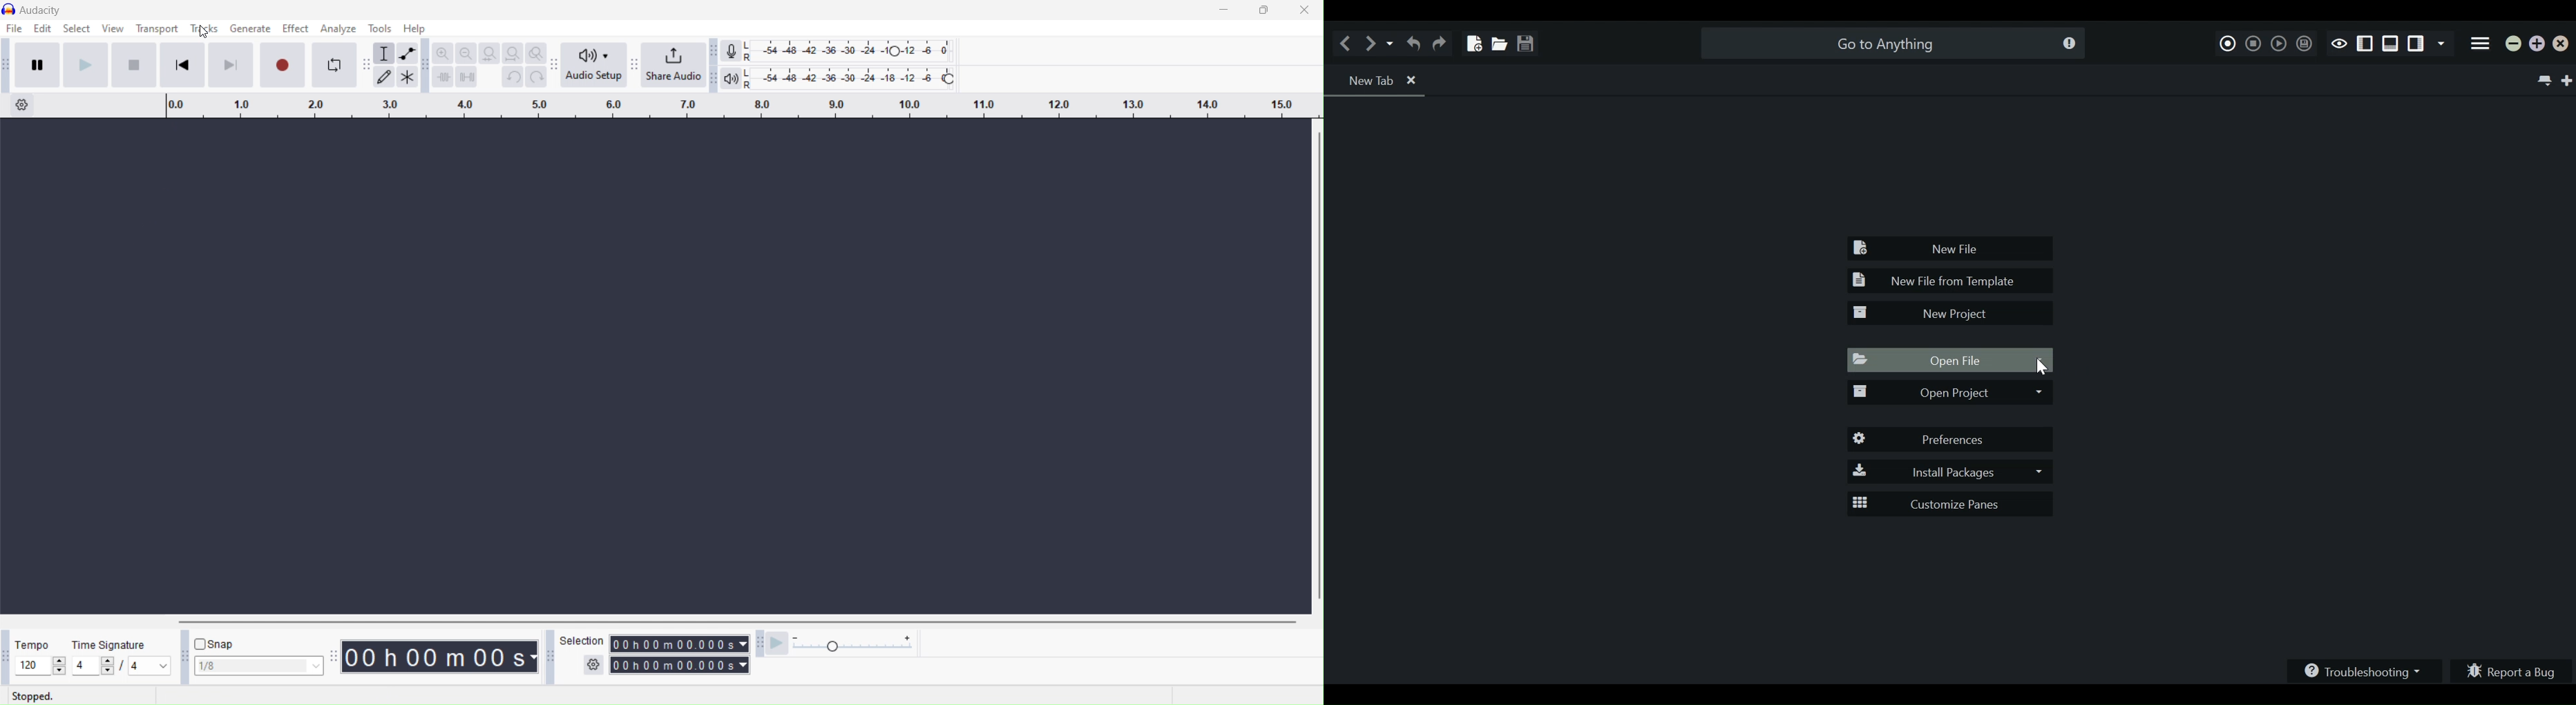 Image resolution: width=2576 pixels, height=728 pixels. I want to click on Search, so click(1891, 43).